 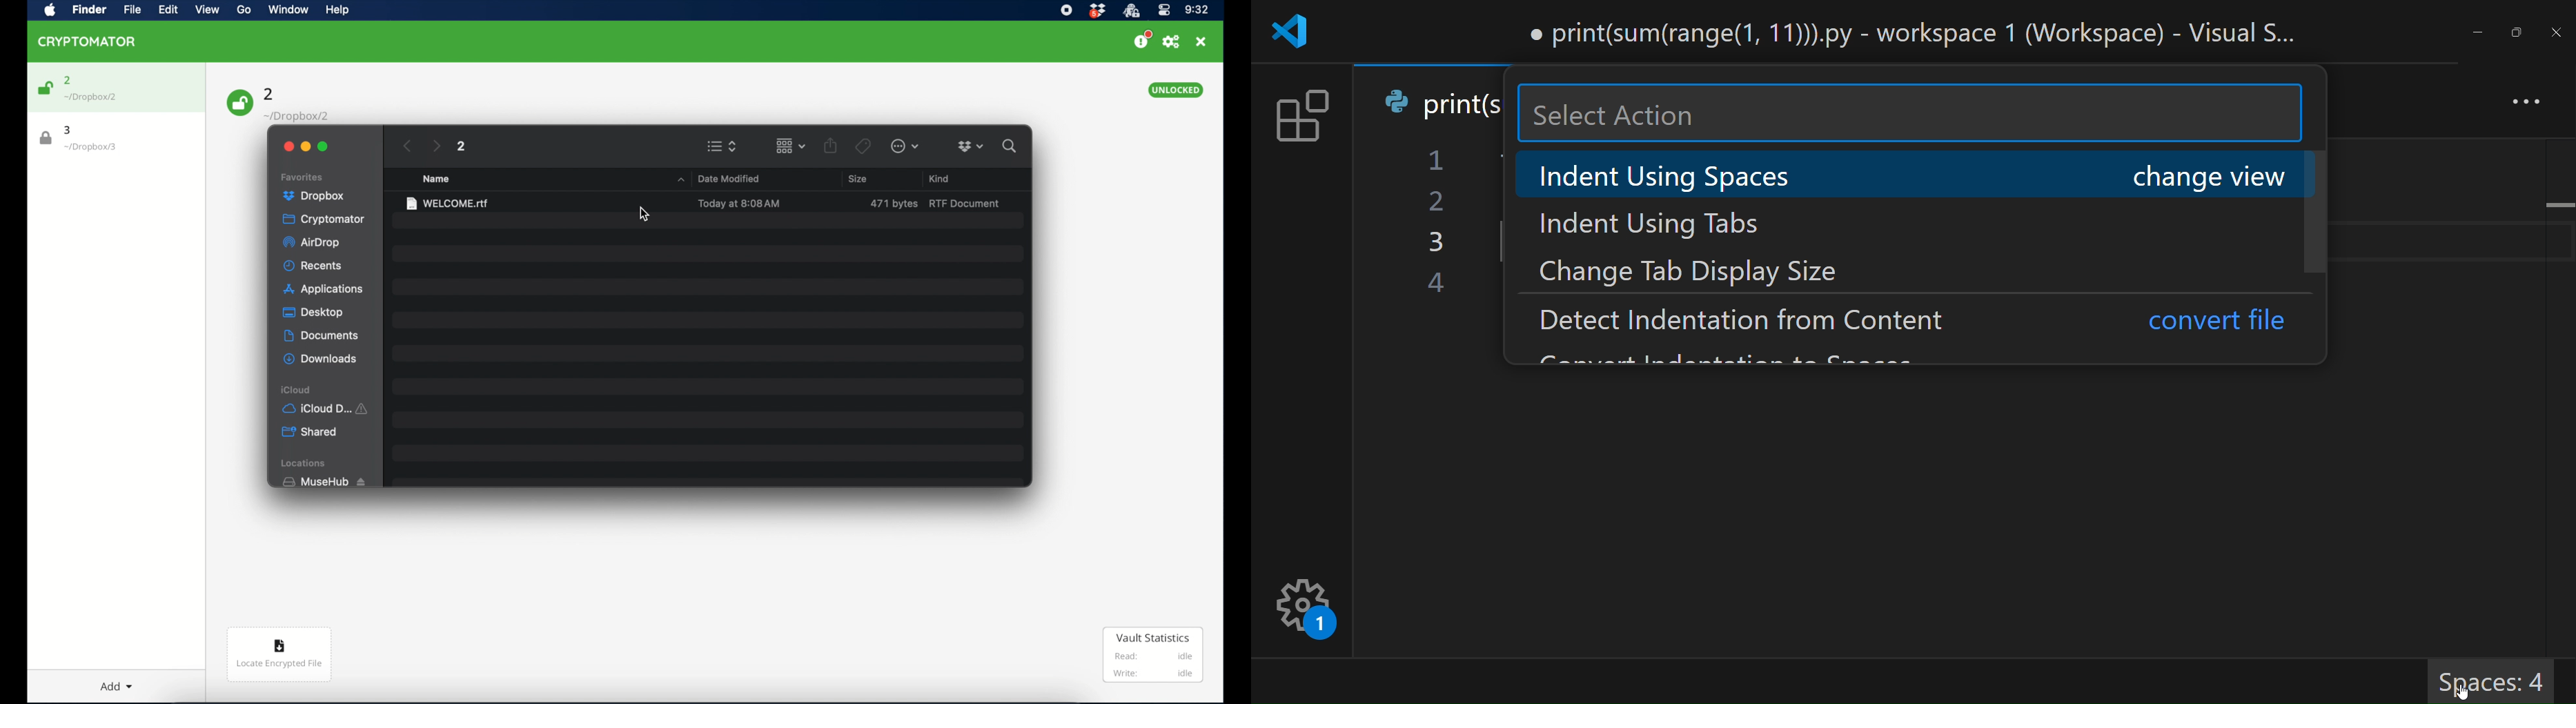 I want to click on unlocked, so click(x=1175, y=90).